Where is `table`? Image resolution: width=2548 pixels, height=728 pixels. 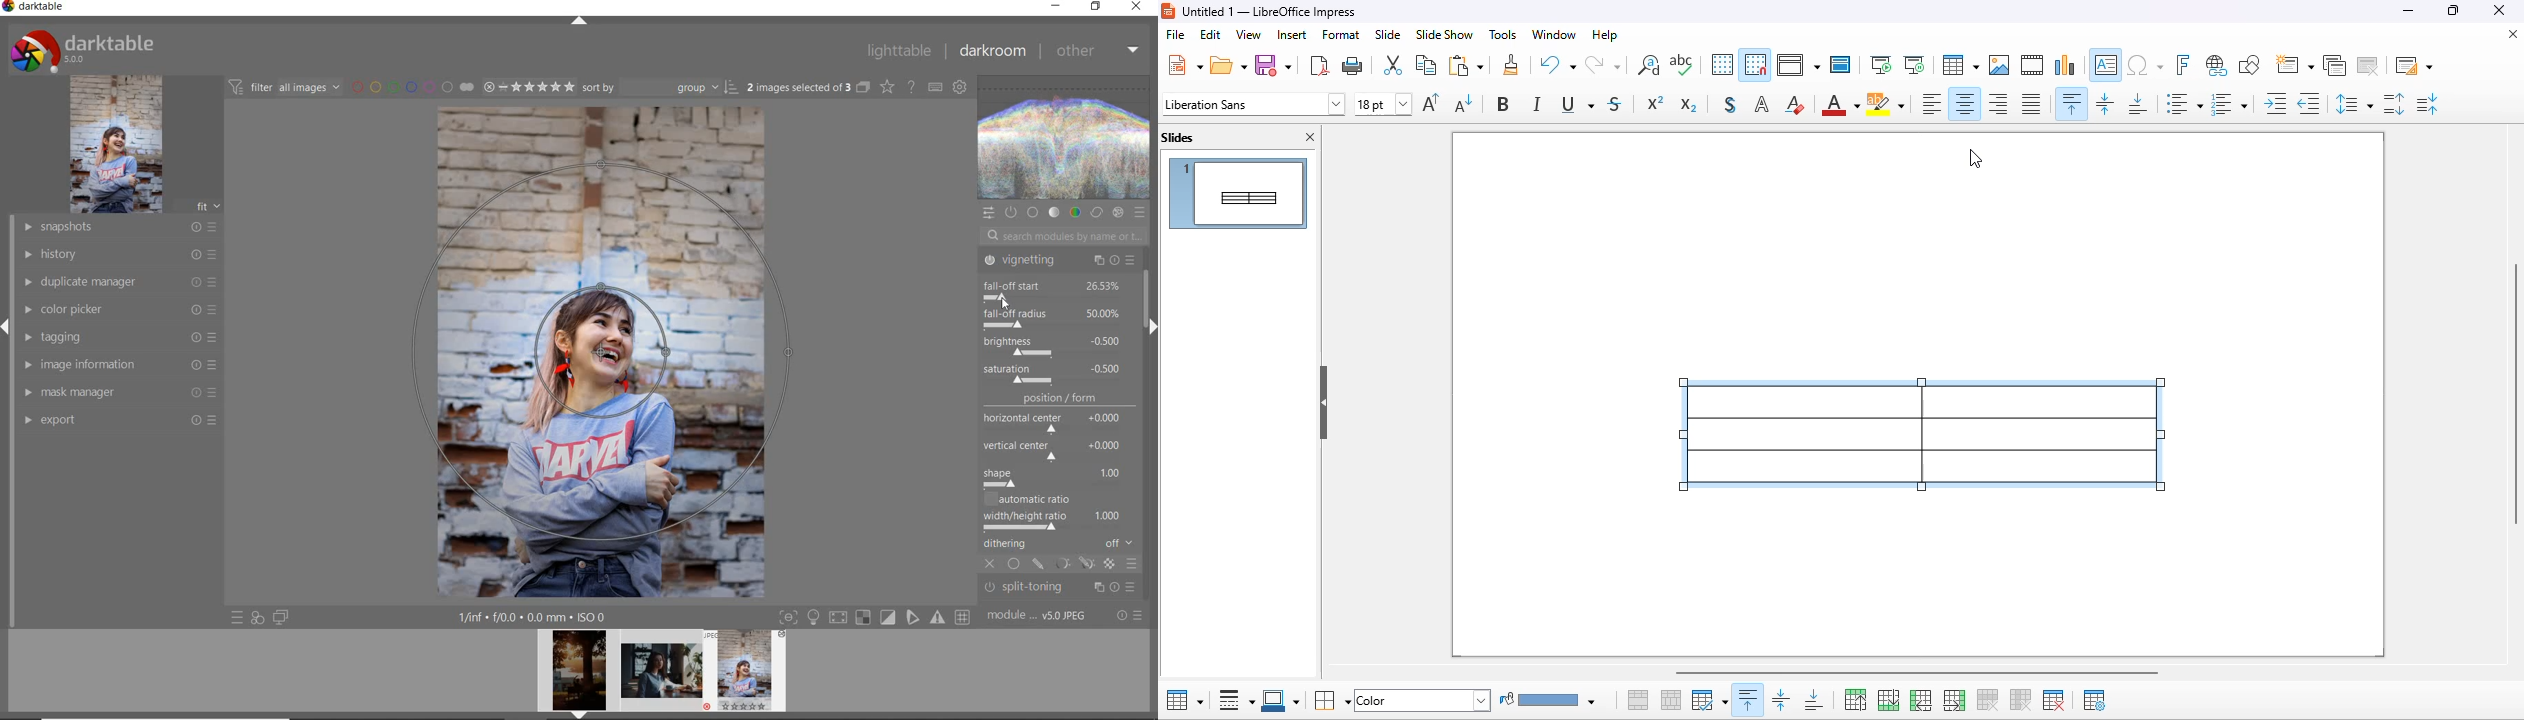 table is located at coordinates (1185, 700).